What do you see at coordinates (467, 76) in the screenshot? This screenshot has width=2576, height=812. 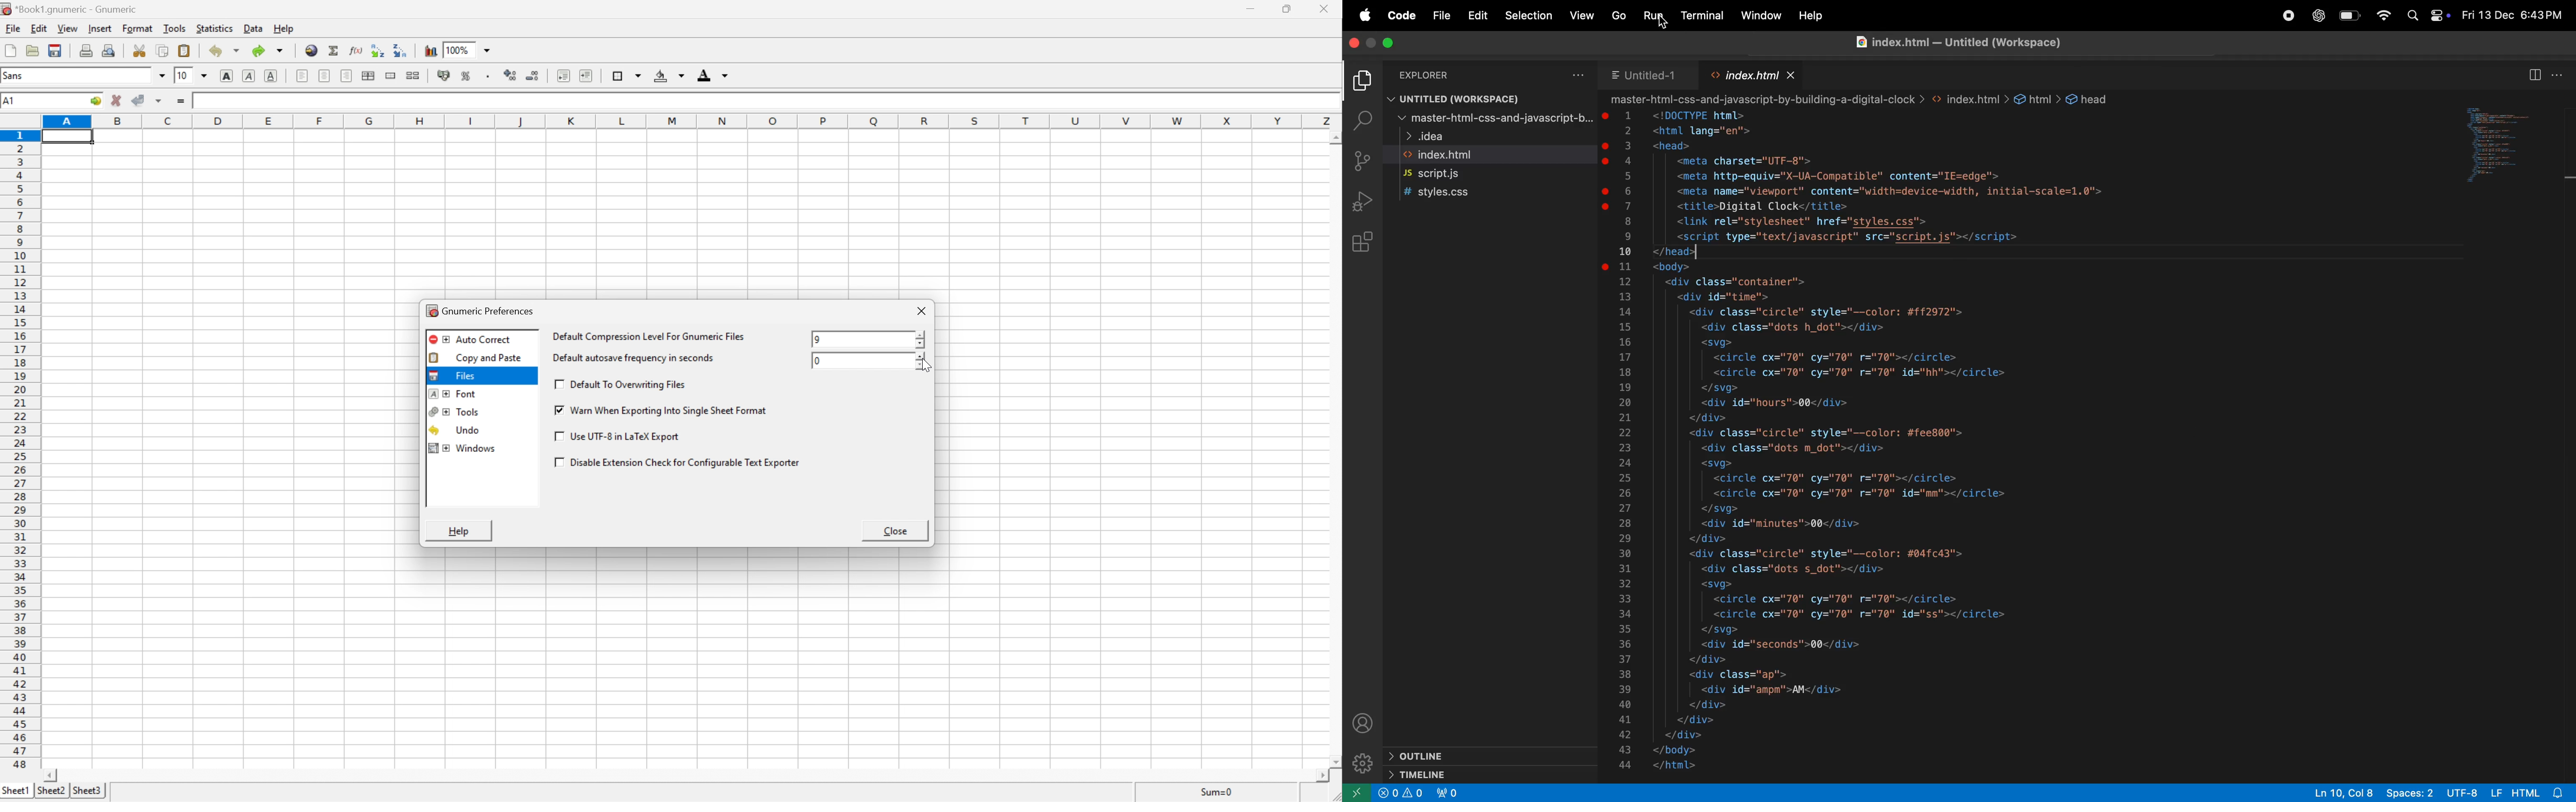 I see `format selection as percentage` at bounding box center [467, 76].